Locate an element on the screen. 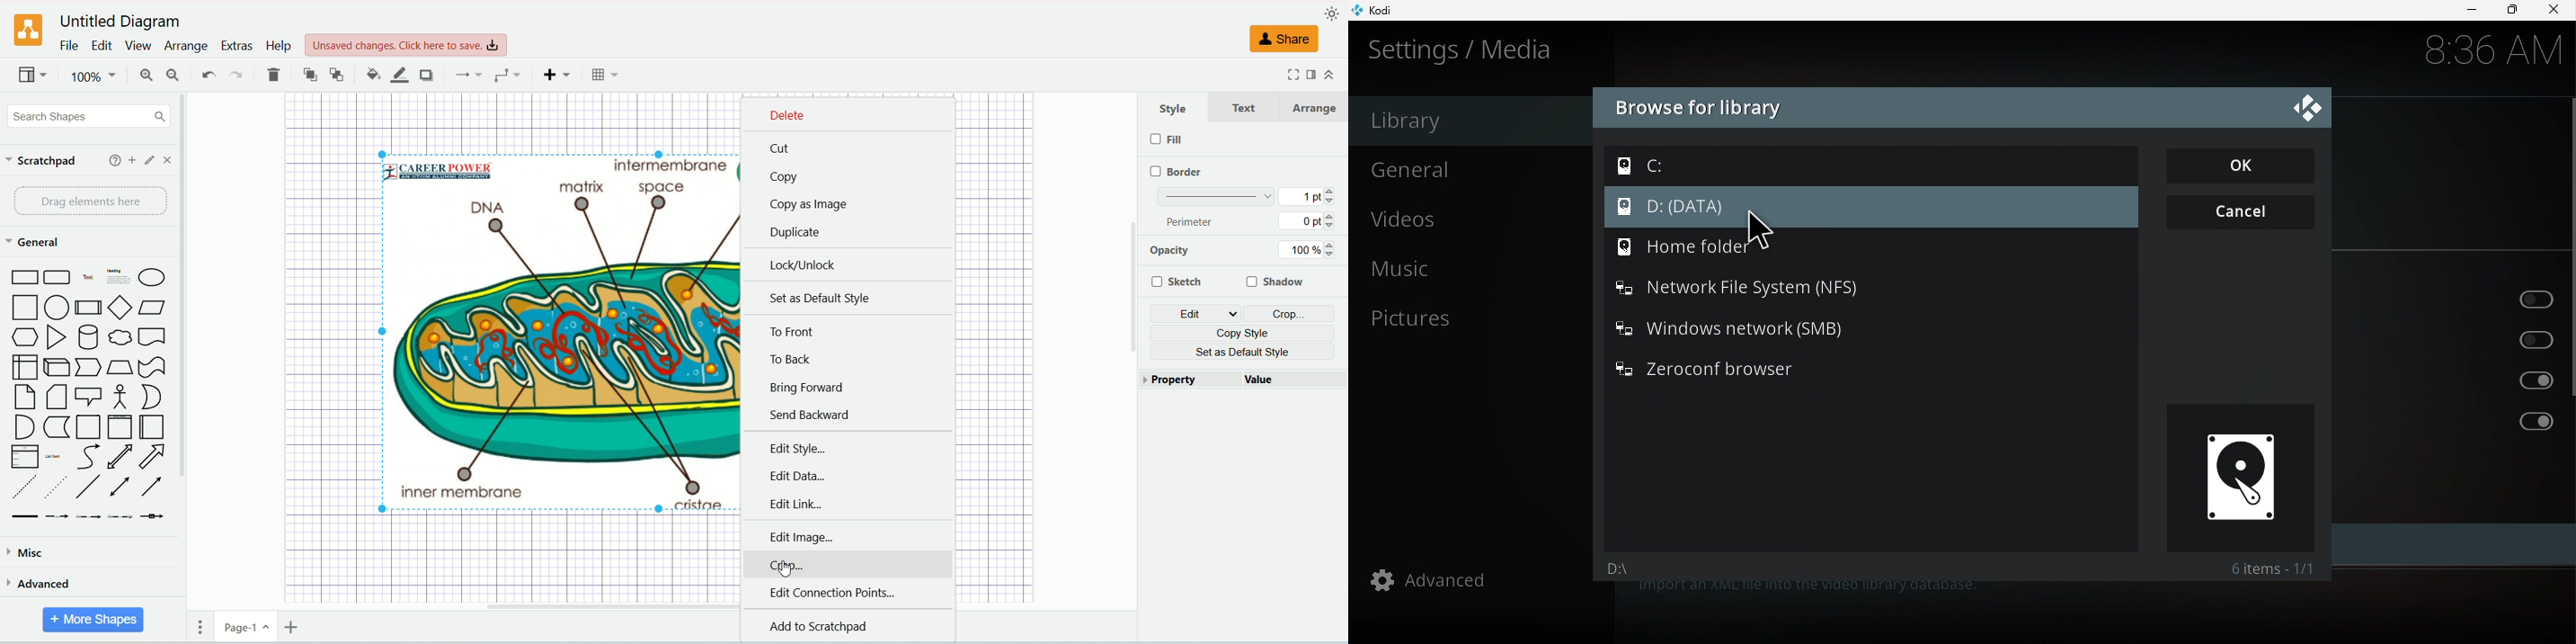  Vertical Scroll Bar is located at coordinates (1130, 345).